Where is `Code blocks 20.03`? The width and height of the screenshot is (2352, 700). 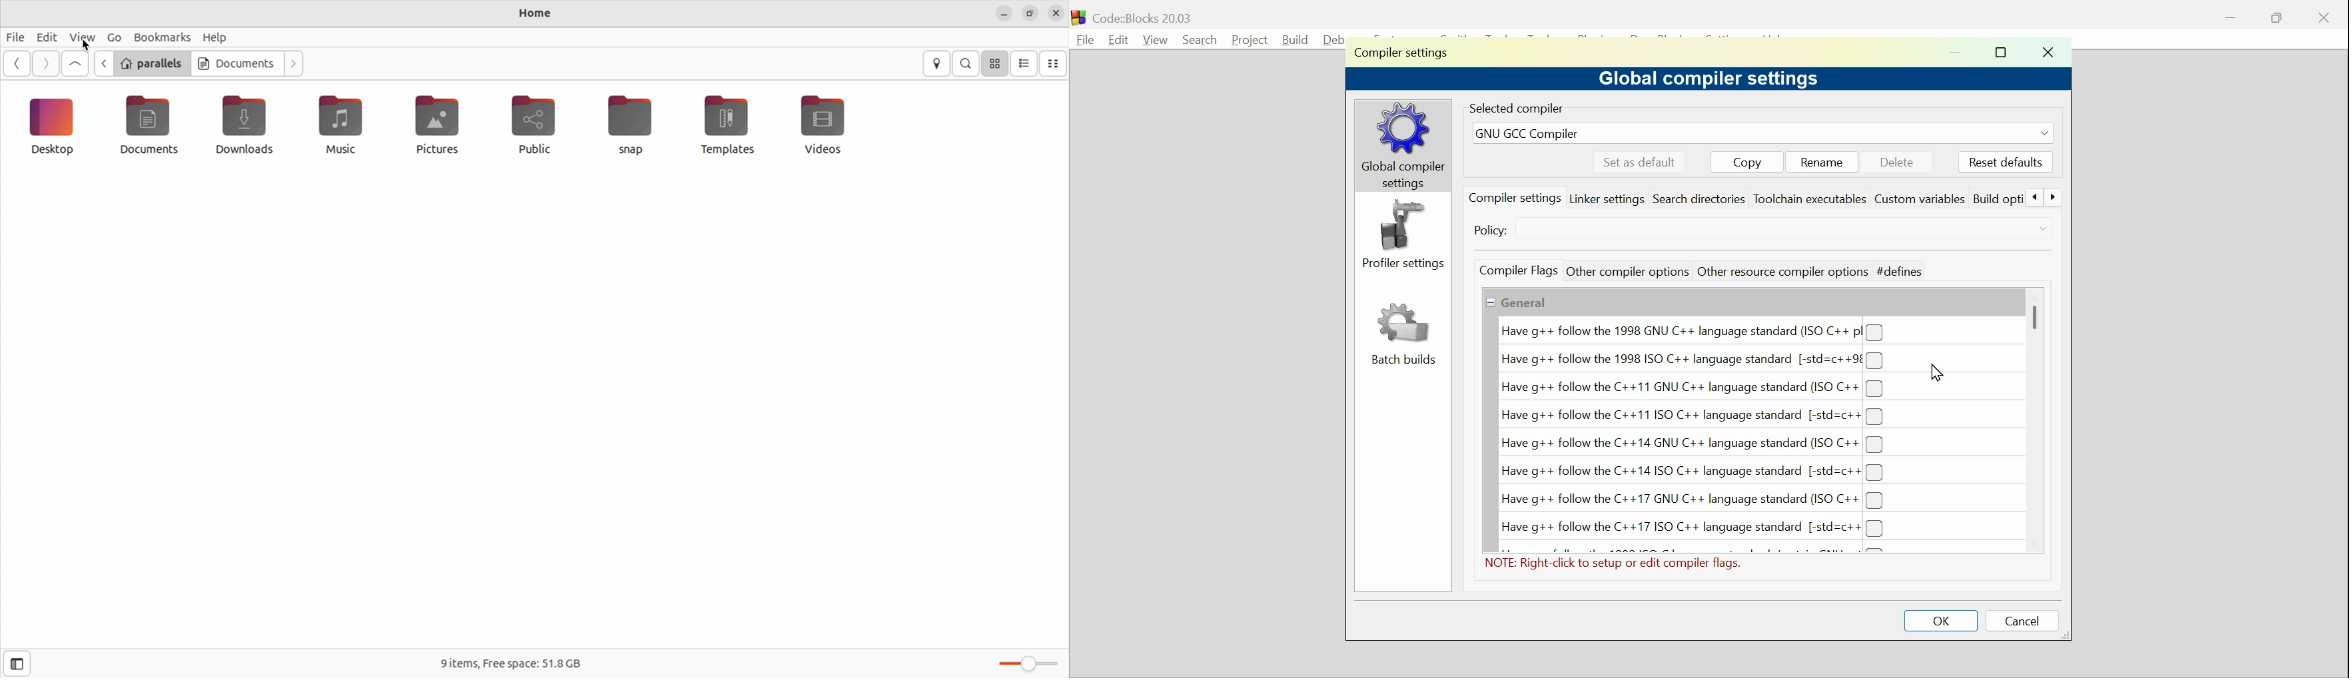 Code blocks 20.03 is located at coordinates (1134, 15).